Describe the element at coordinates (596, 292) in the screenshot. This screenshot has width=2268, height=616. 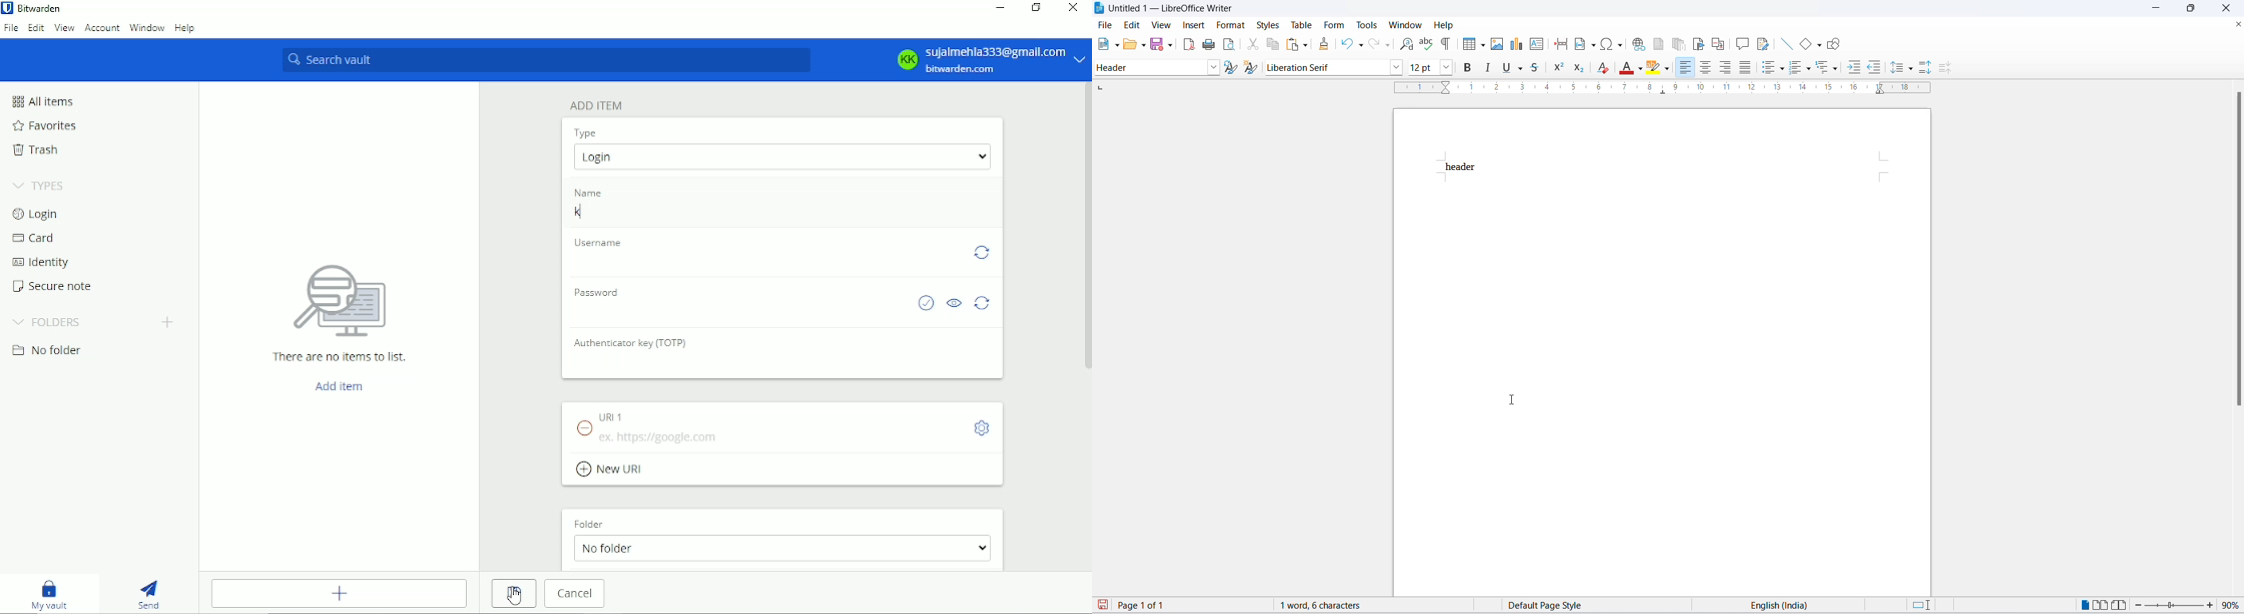
I see `Password` at that location.